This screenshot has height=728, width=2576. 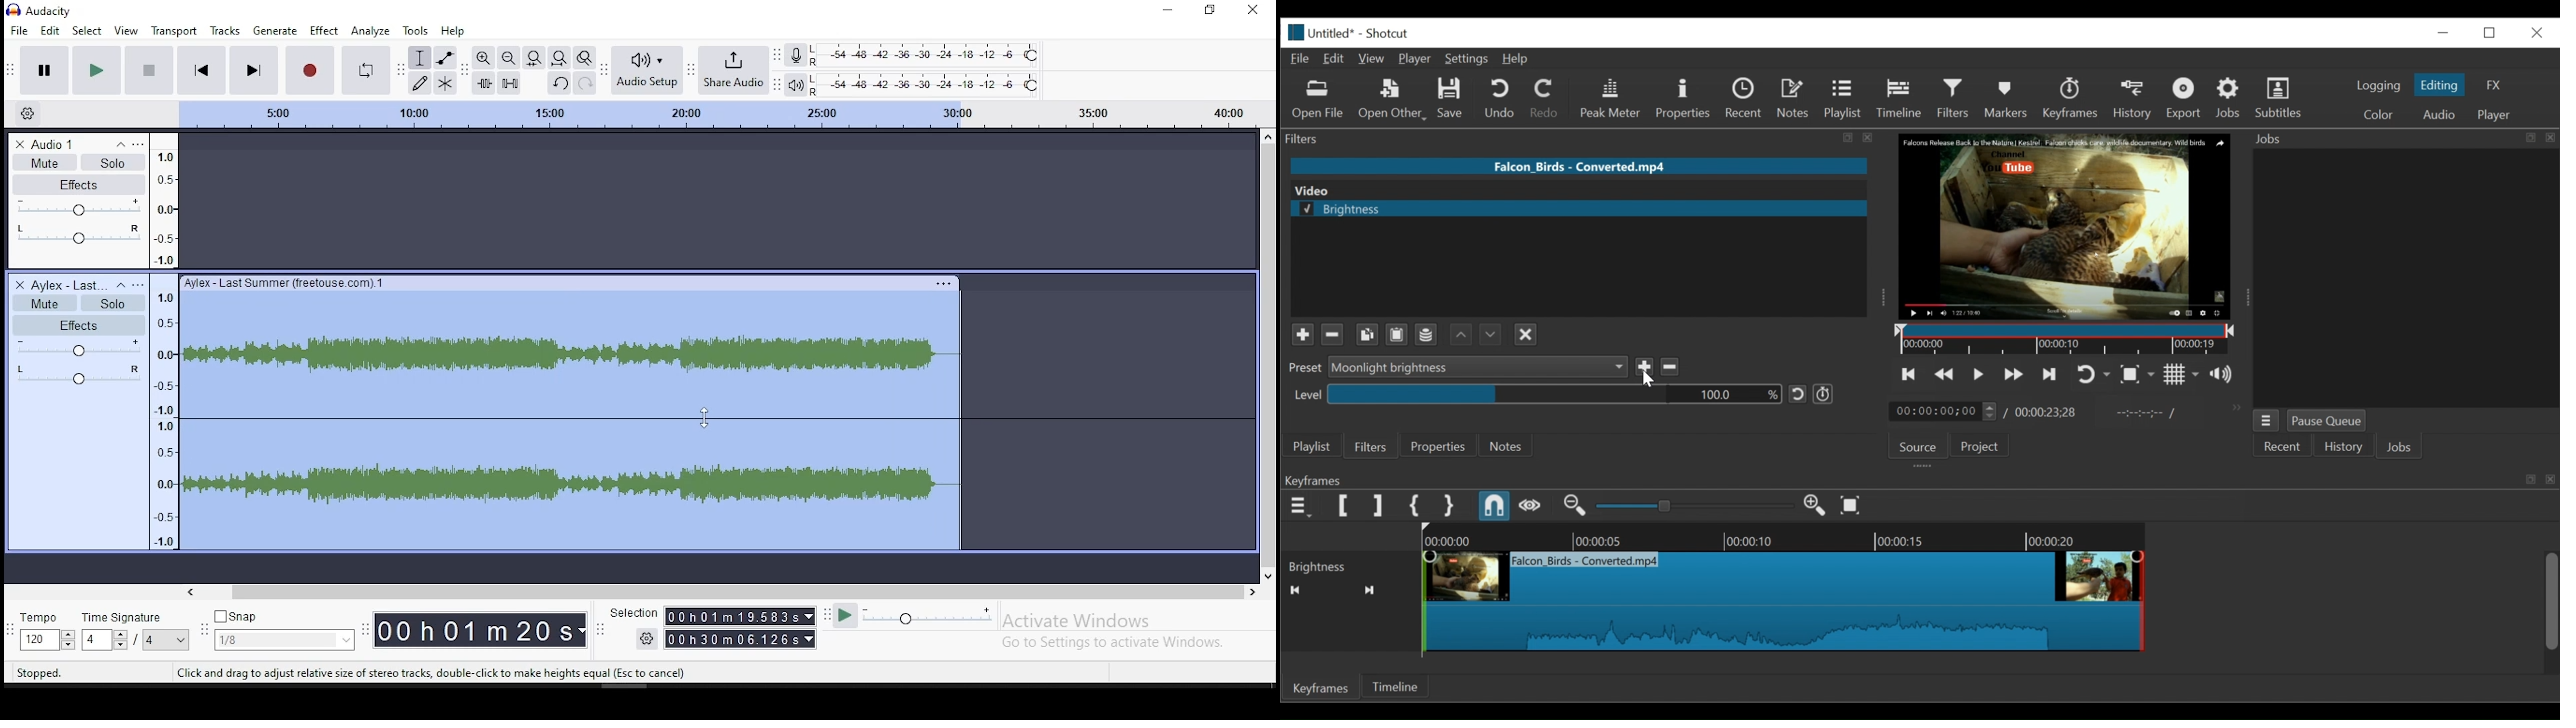 What do you see at coordinates (2279, 98) in the screenshot?
I see `Subtitles` at bounding box center [2279, 98].